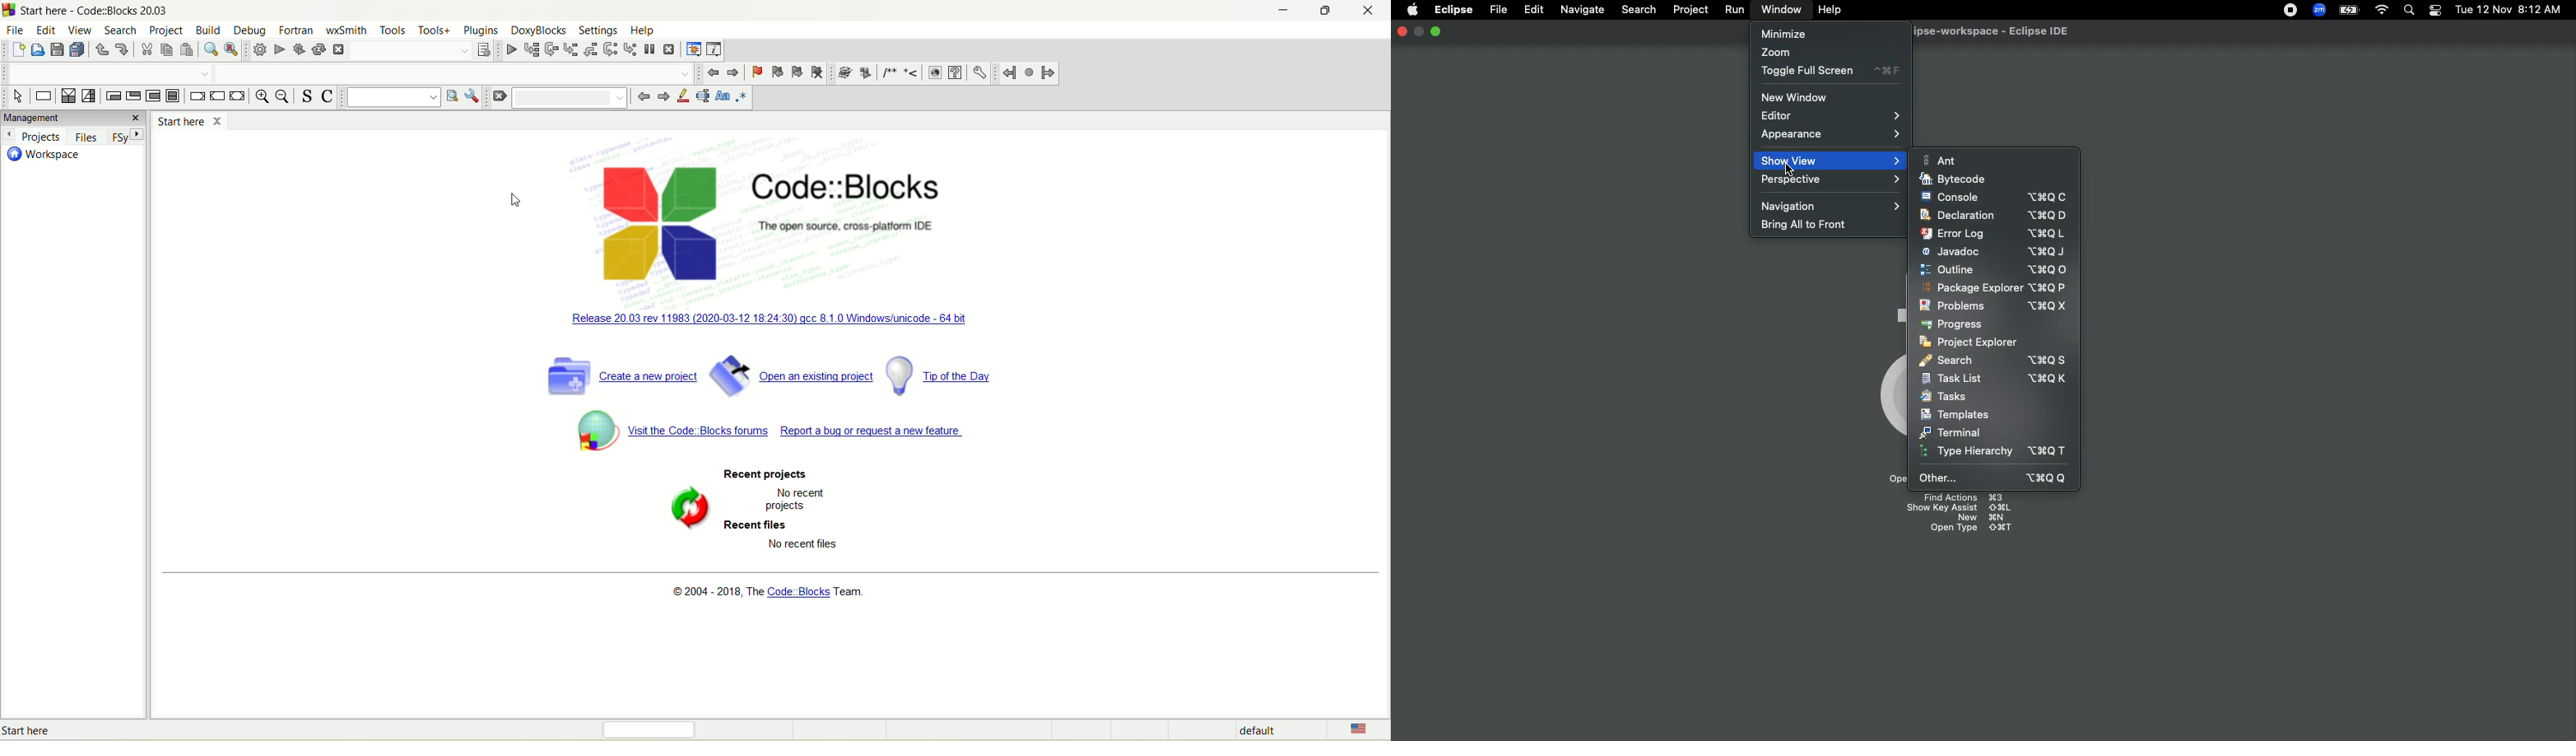 This screenshot has width=2576, height=756. What do you see at coordinates (60, 116) in the screenshot?
I see `management` at bounding box center [60, 116].